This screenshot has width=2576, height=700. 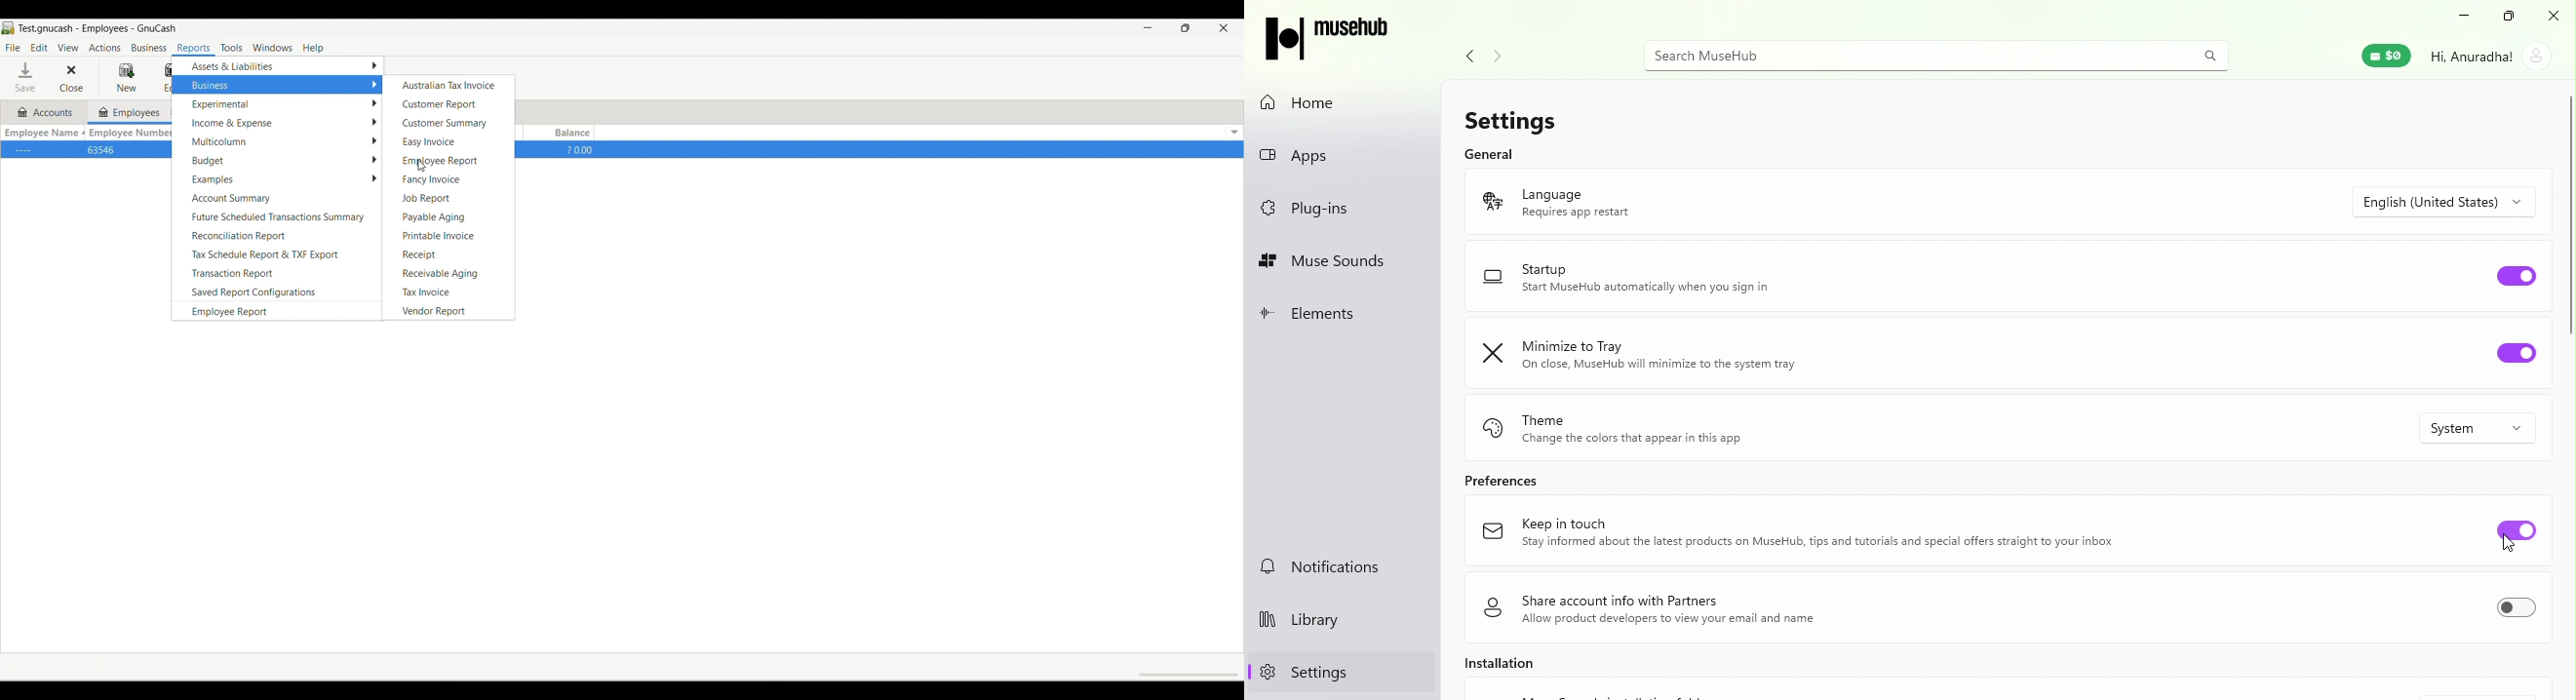 I want to click on Navigate back, so click(x=1472, y=56).